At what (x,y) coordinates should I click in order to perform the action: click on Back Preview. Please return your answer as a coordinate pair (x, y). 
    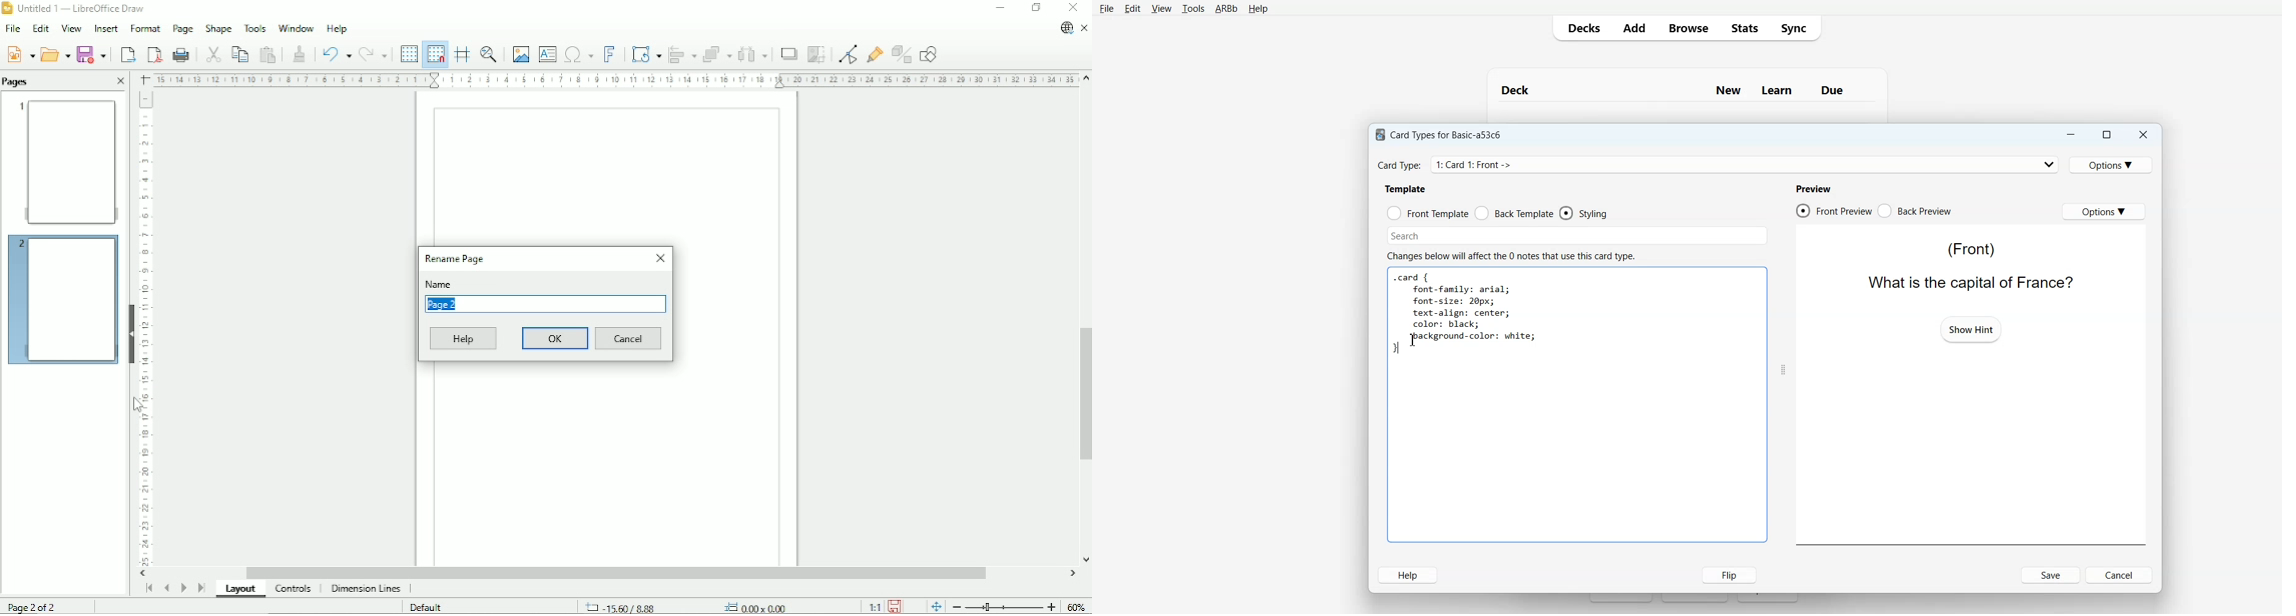
    Looking at the image, I should click on (1916, 211).